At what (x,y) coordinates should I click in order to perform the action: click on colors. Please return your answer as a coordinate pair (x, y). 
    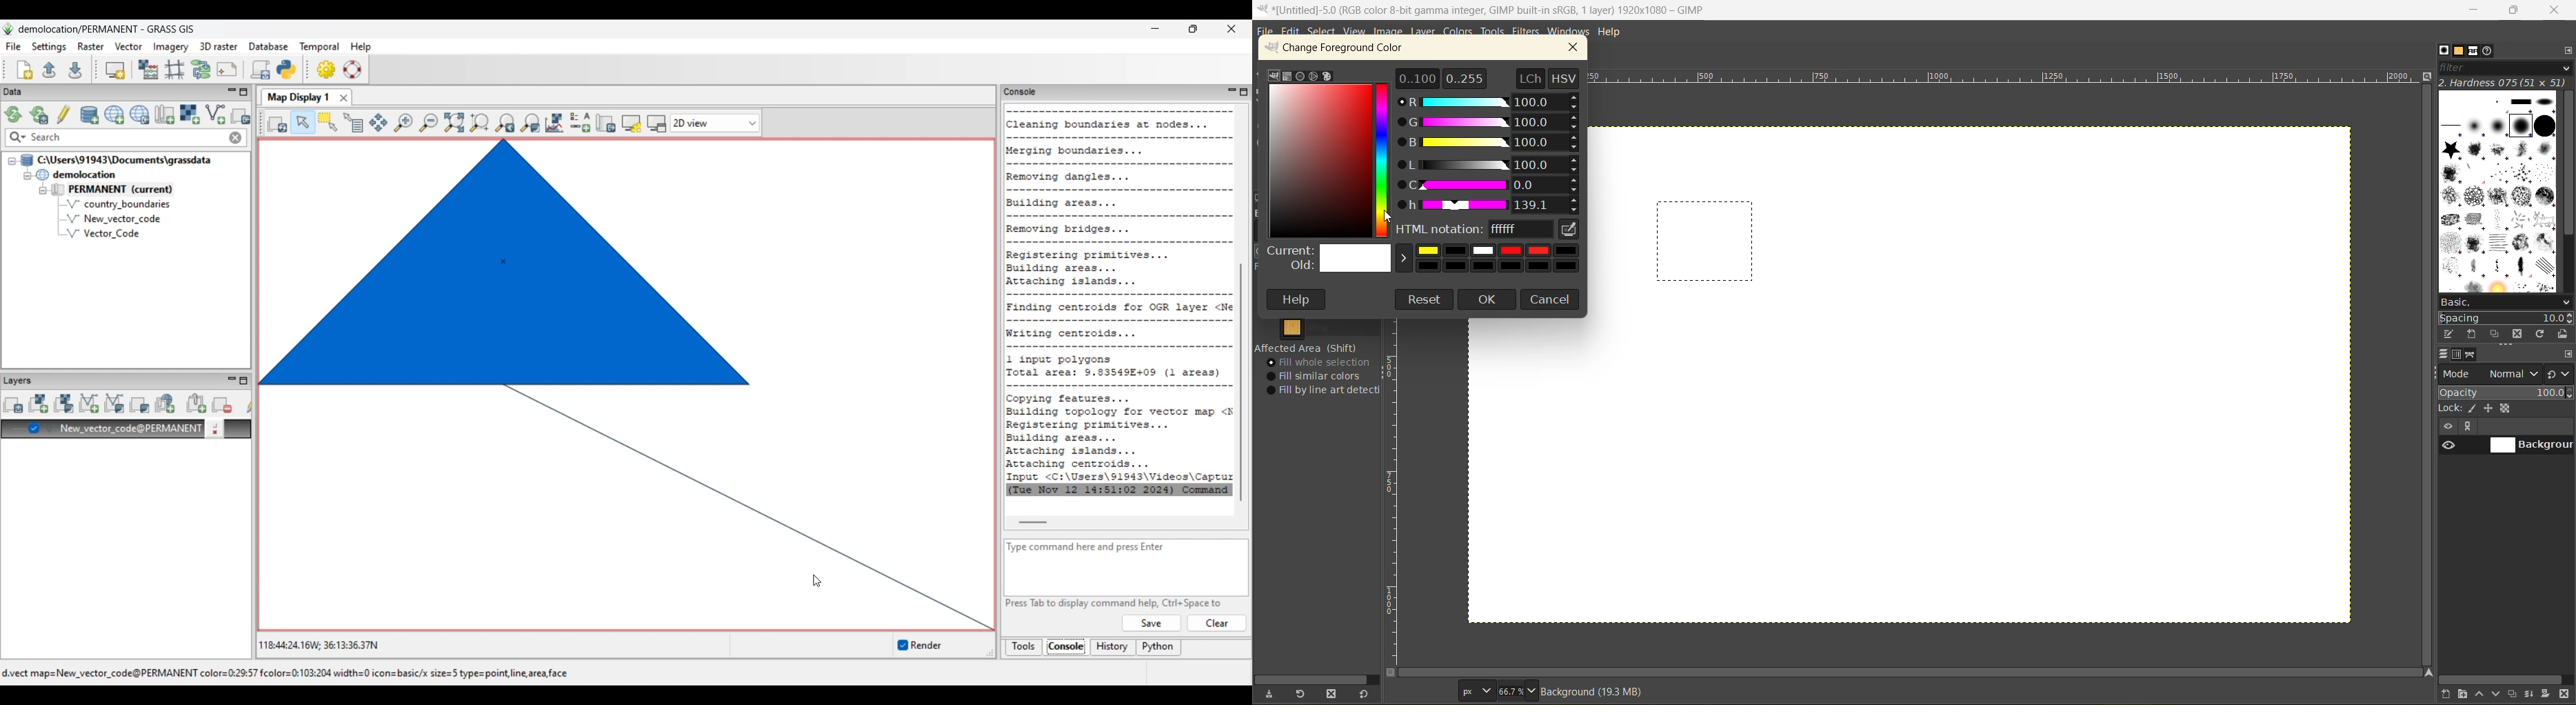
    Looking at the image, I should click on (1460, 32).